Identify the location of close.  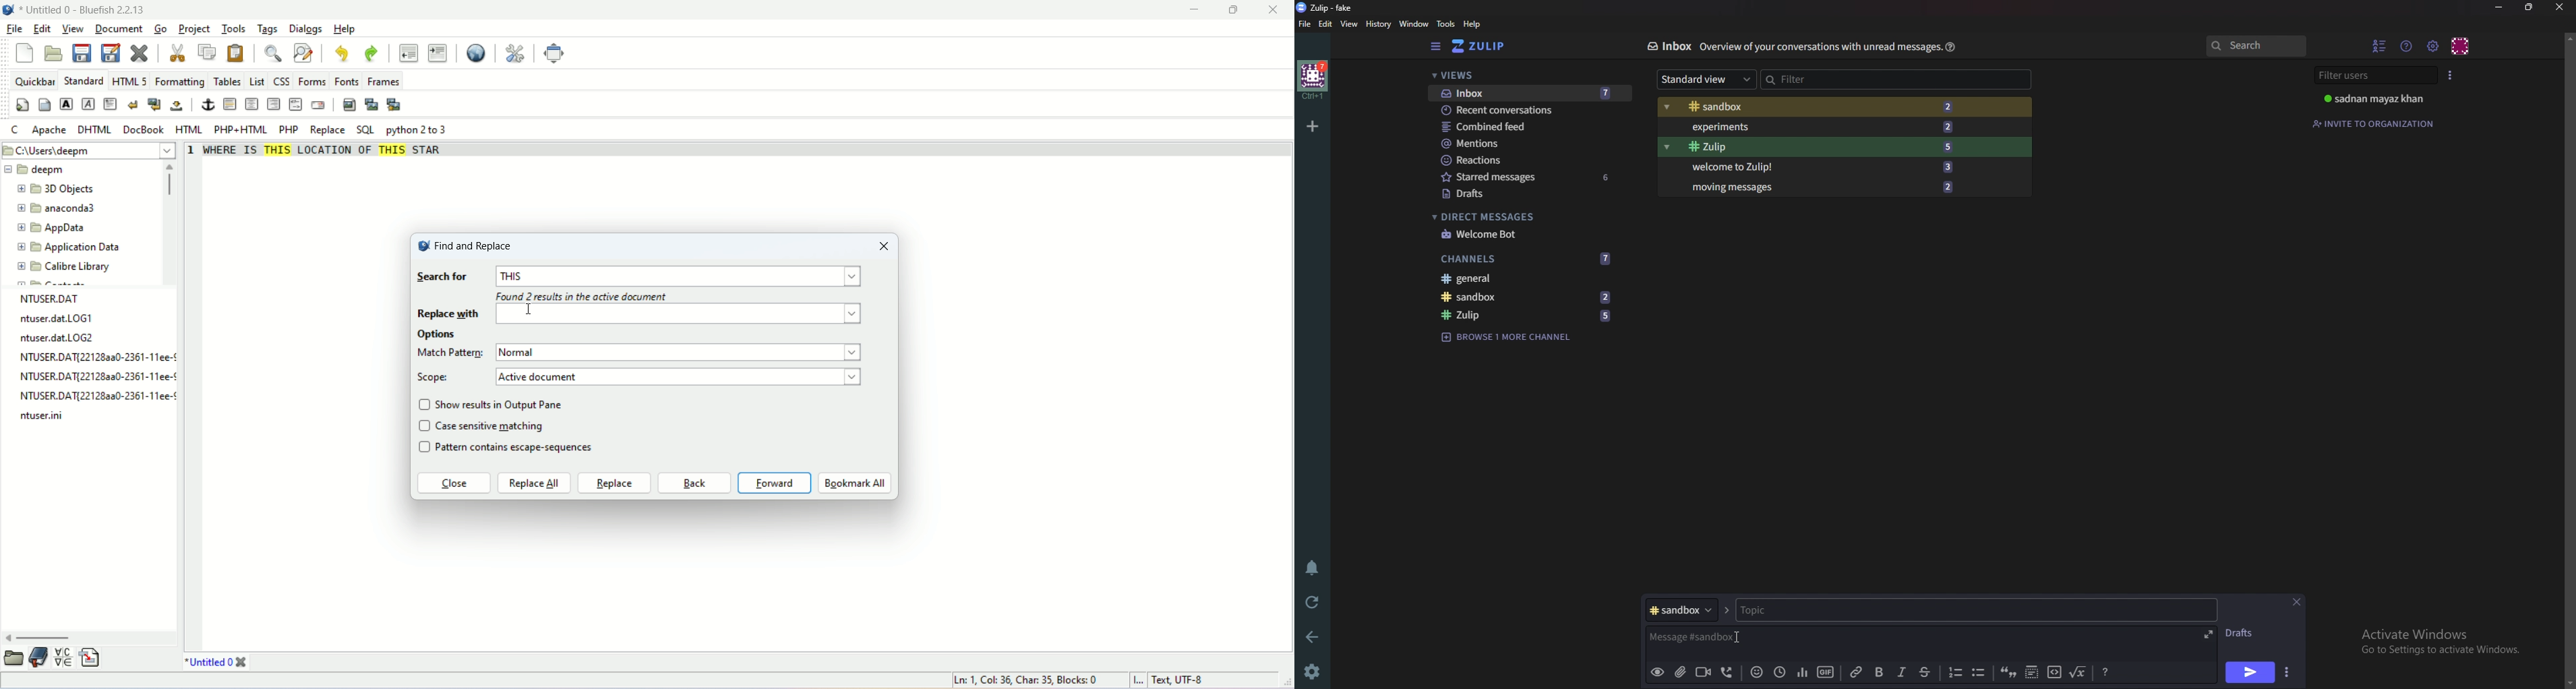
(2560, 7).